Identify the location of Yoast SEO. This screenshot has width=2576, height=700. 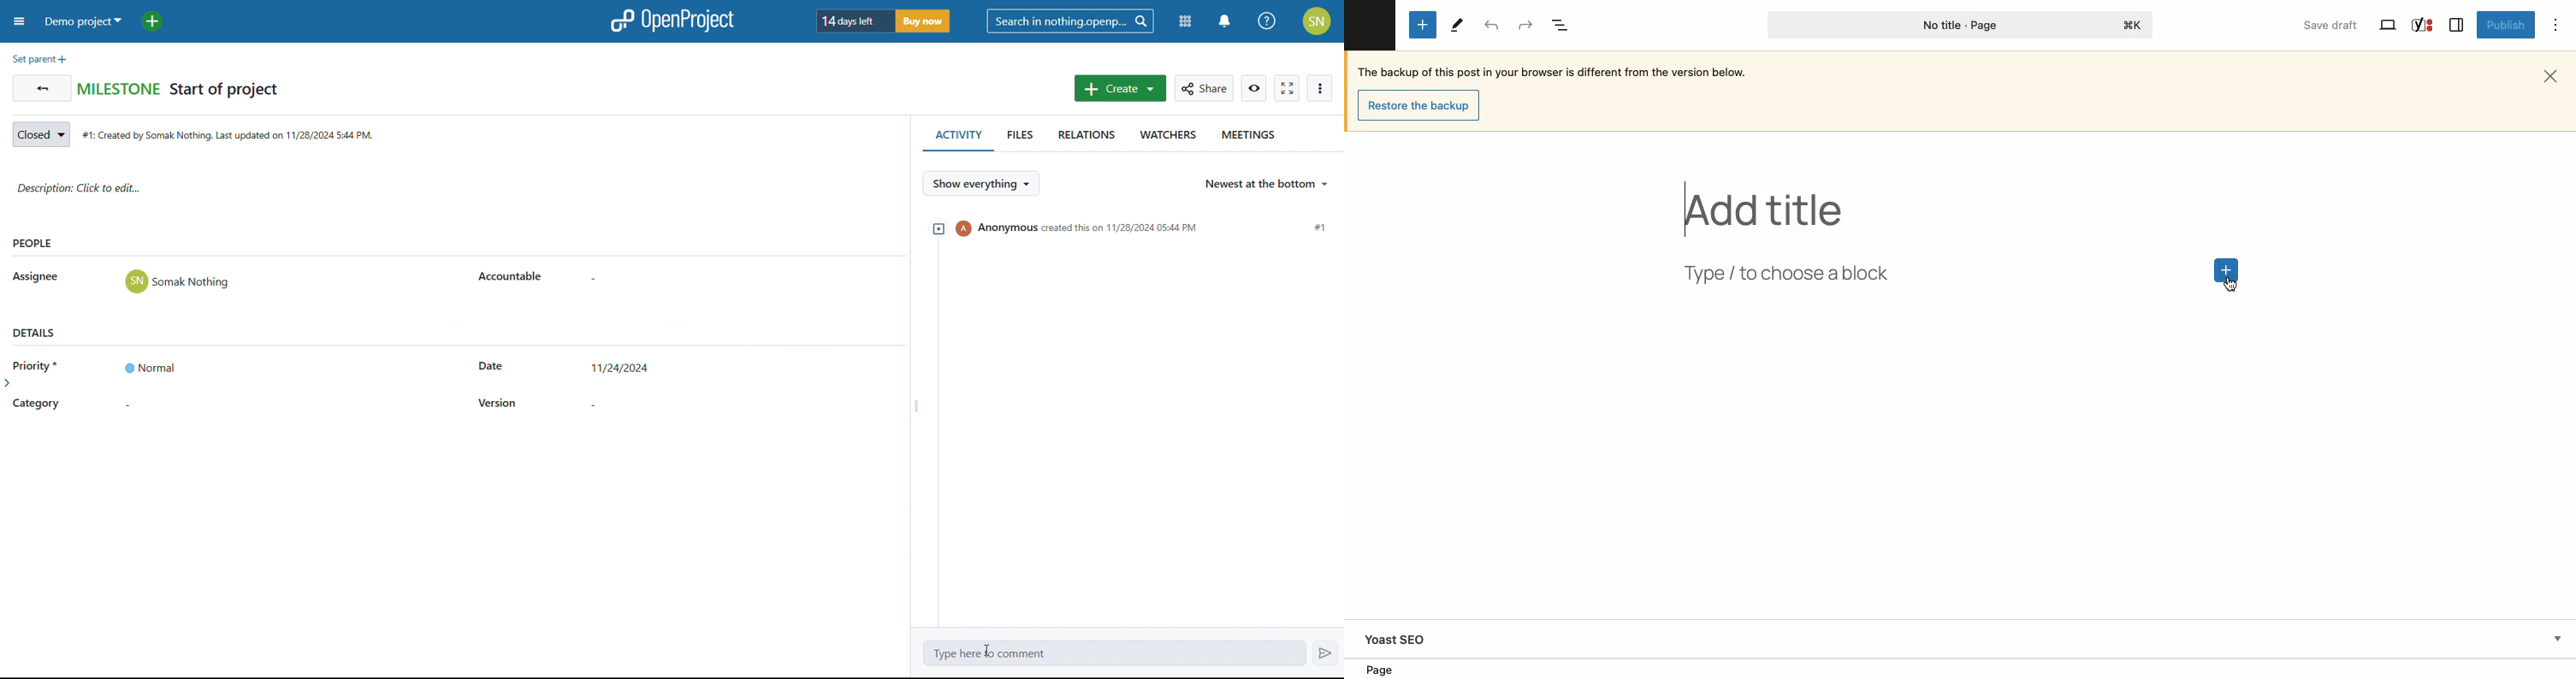
(2423, 26).